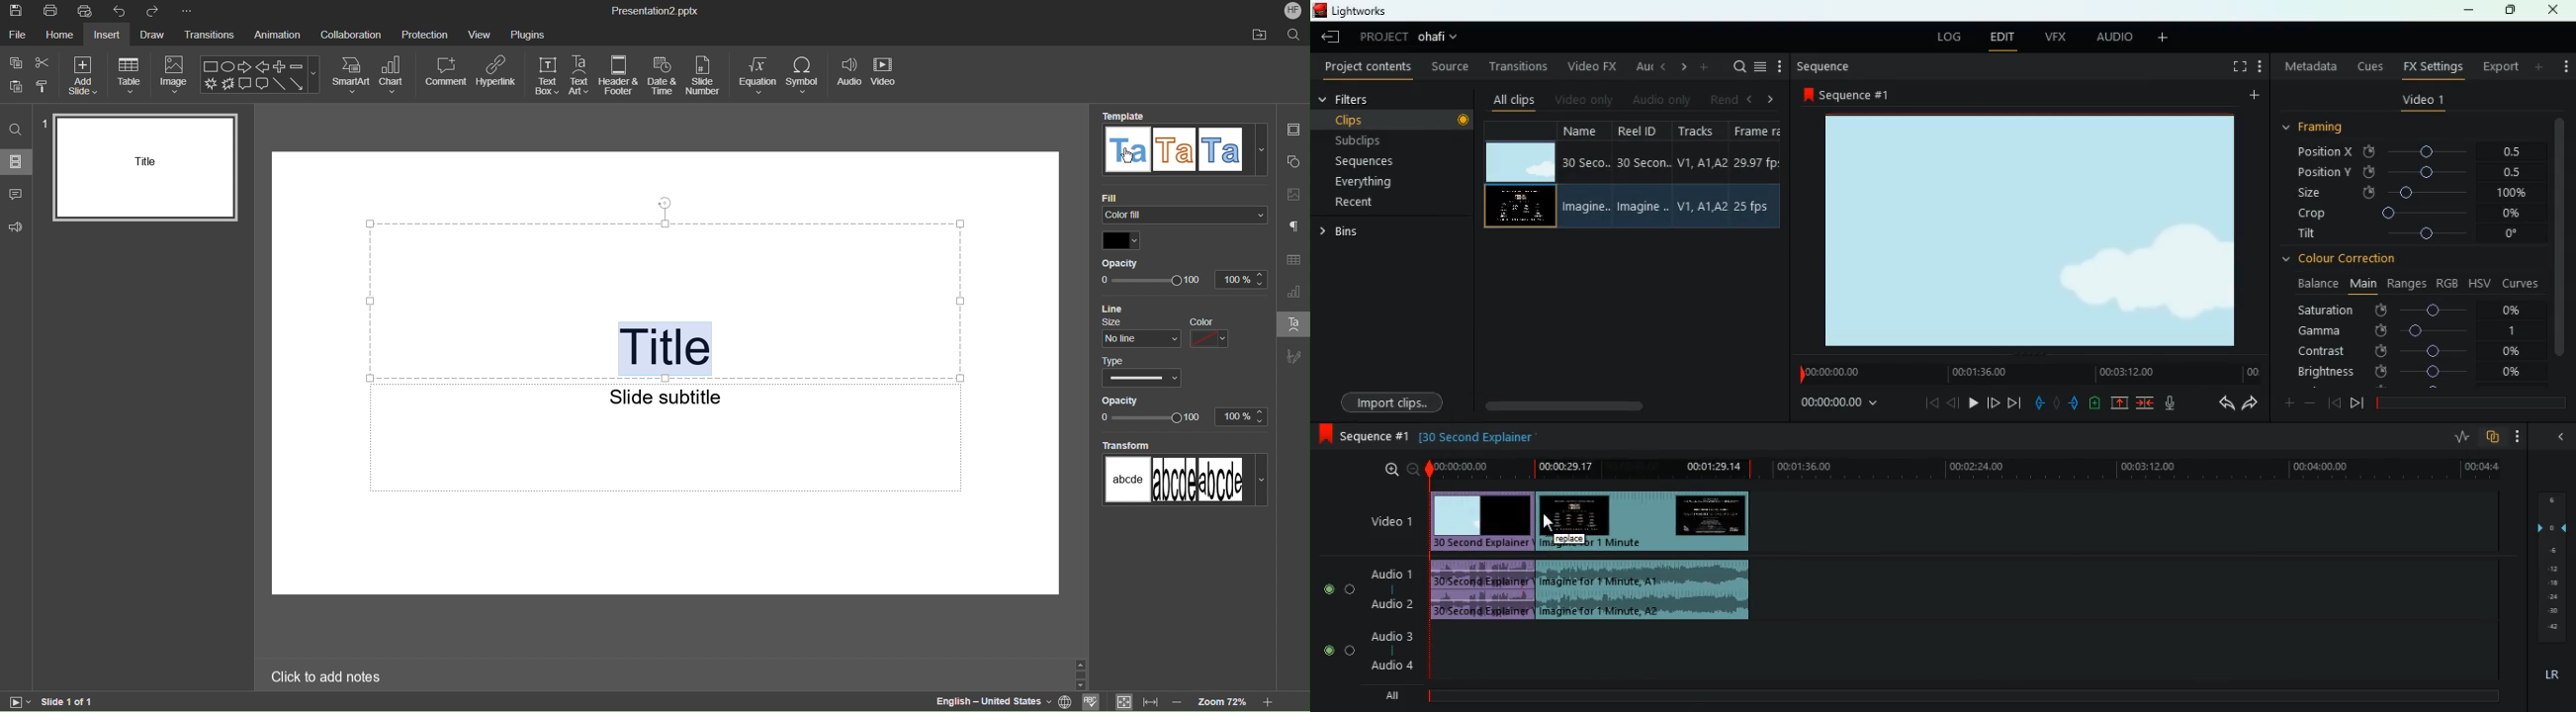 The height and width of the screenshot is (728, 2576). What do you see at coordinates (1396, 119) in the screenshot?
I see `clips` at bounding box center [1396, 119].